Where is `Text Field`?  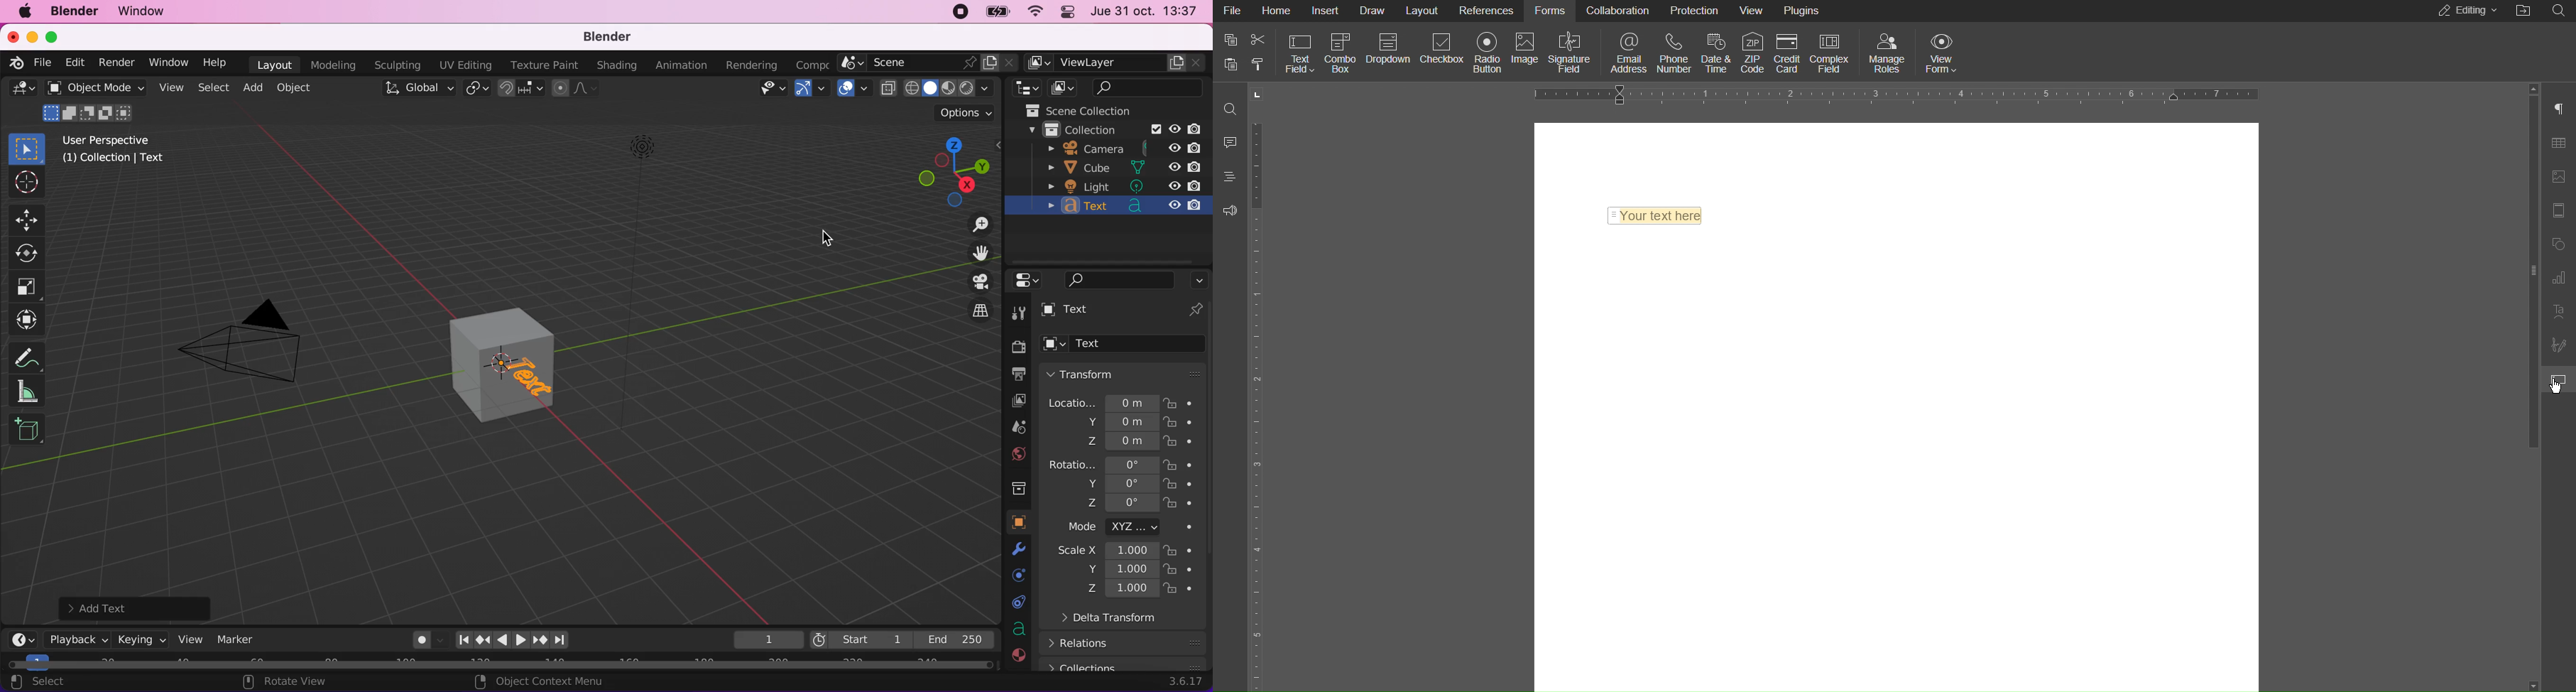 Text Field is located at coordinates (1659, 219).